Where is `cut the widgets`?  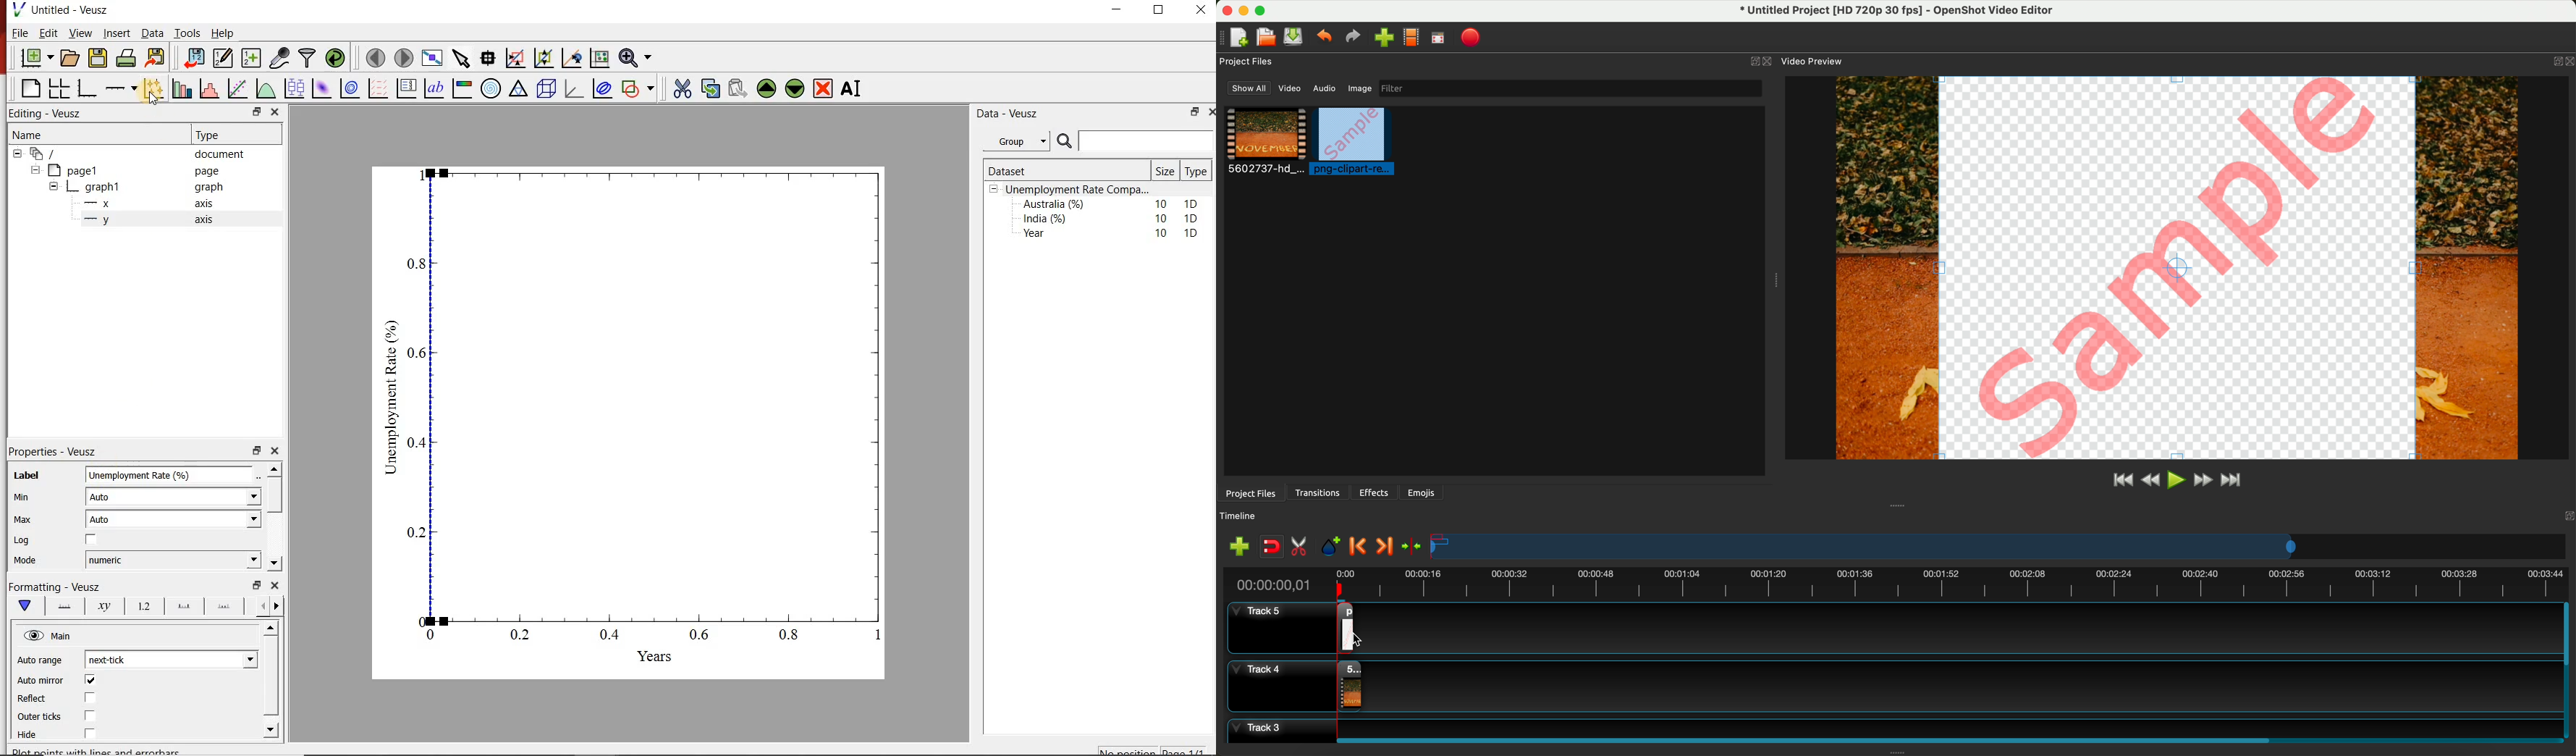
cut the widgets is located at coordinates (683, 88).